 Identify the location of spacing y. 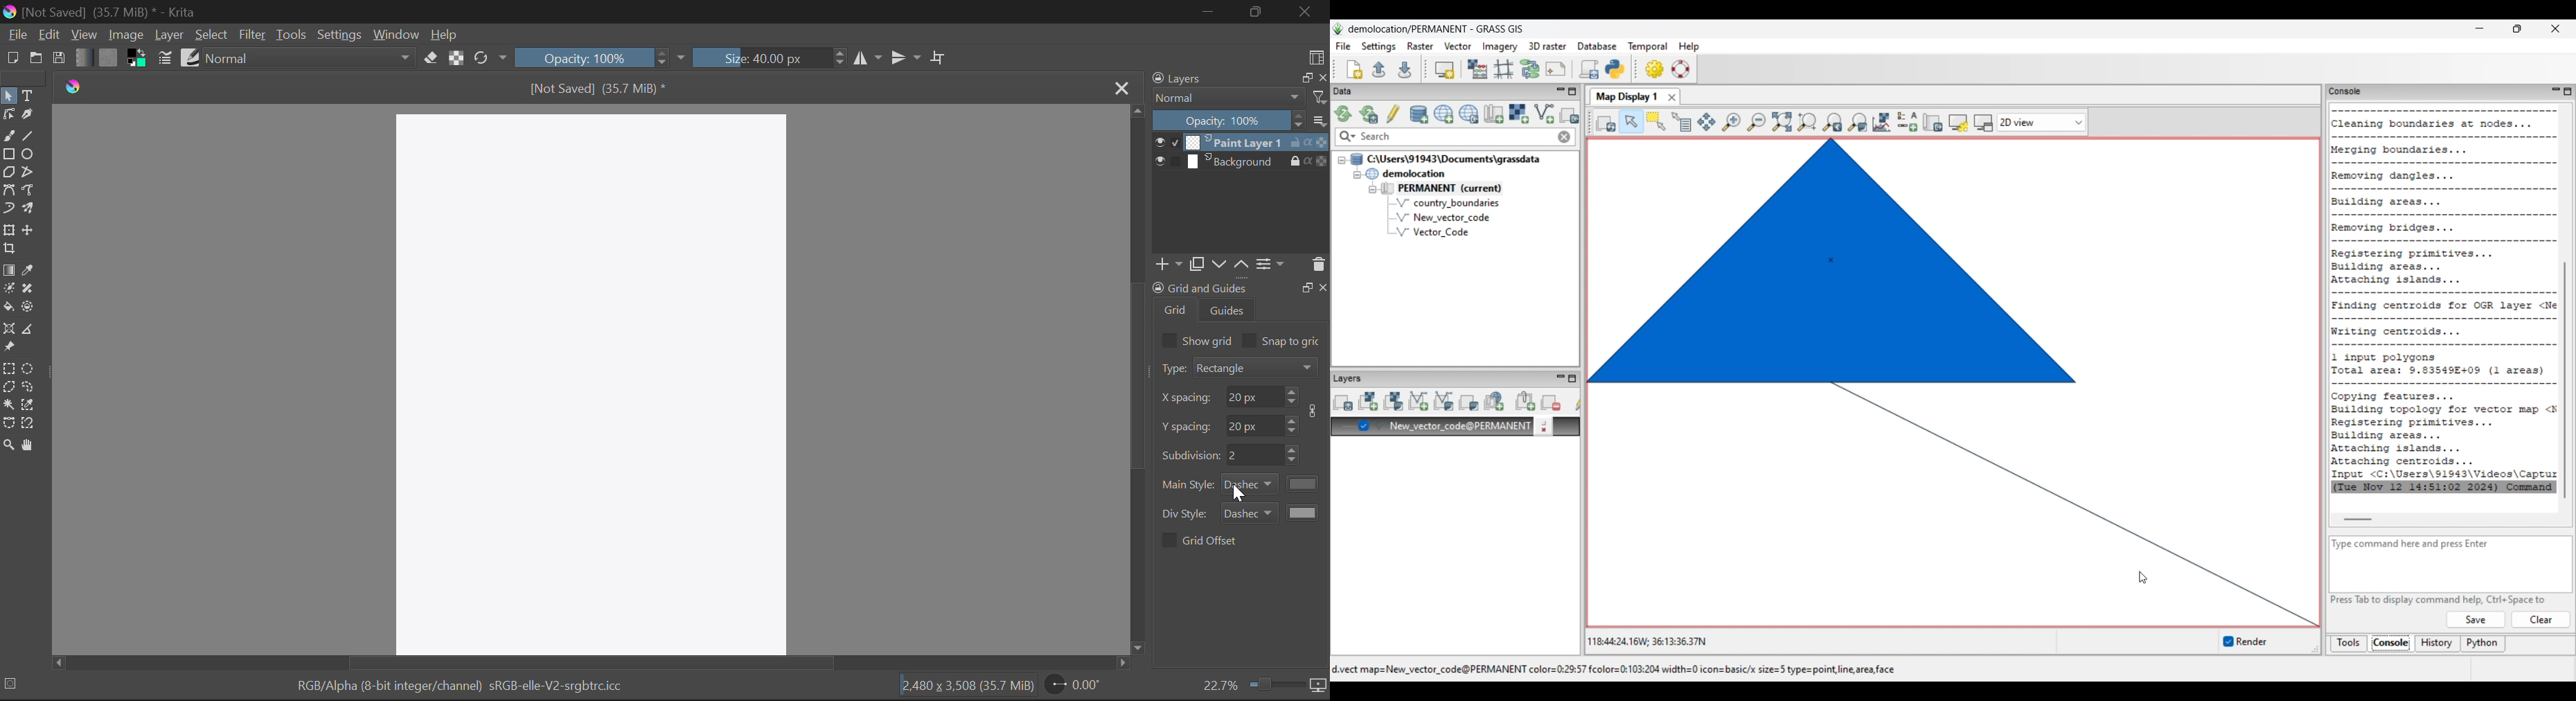
(1187, 426).